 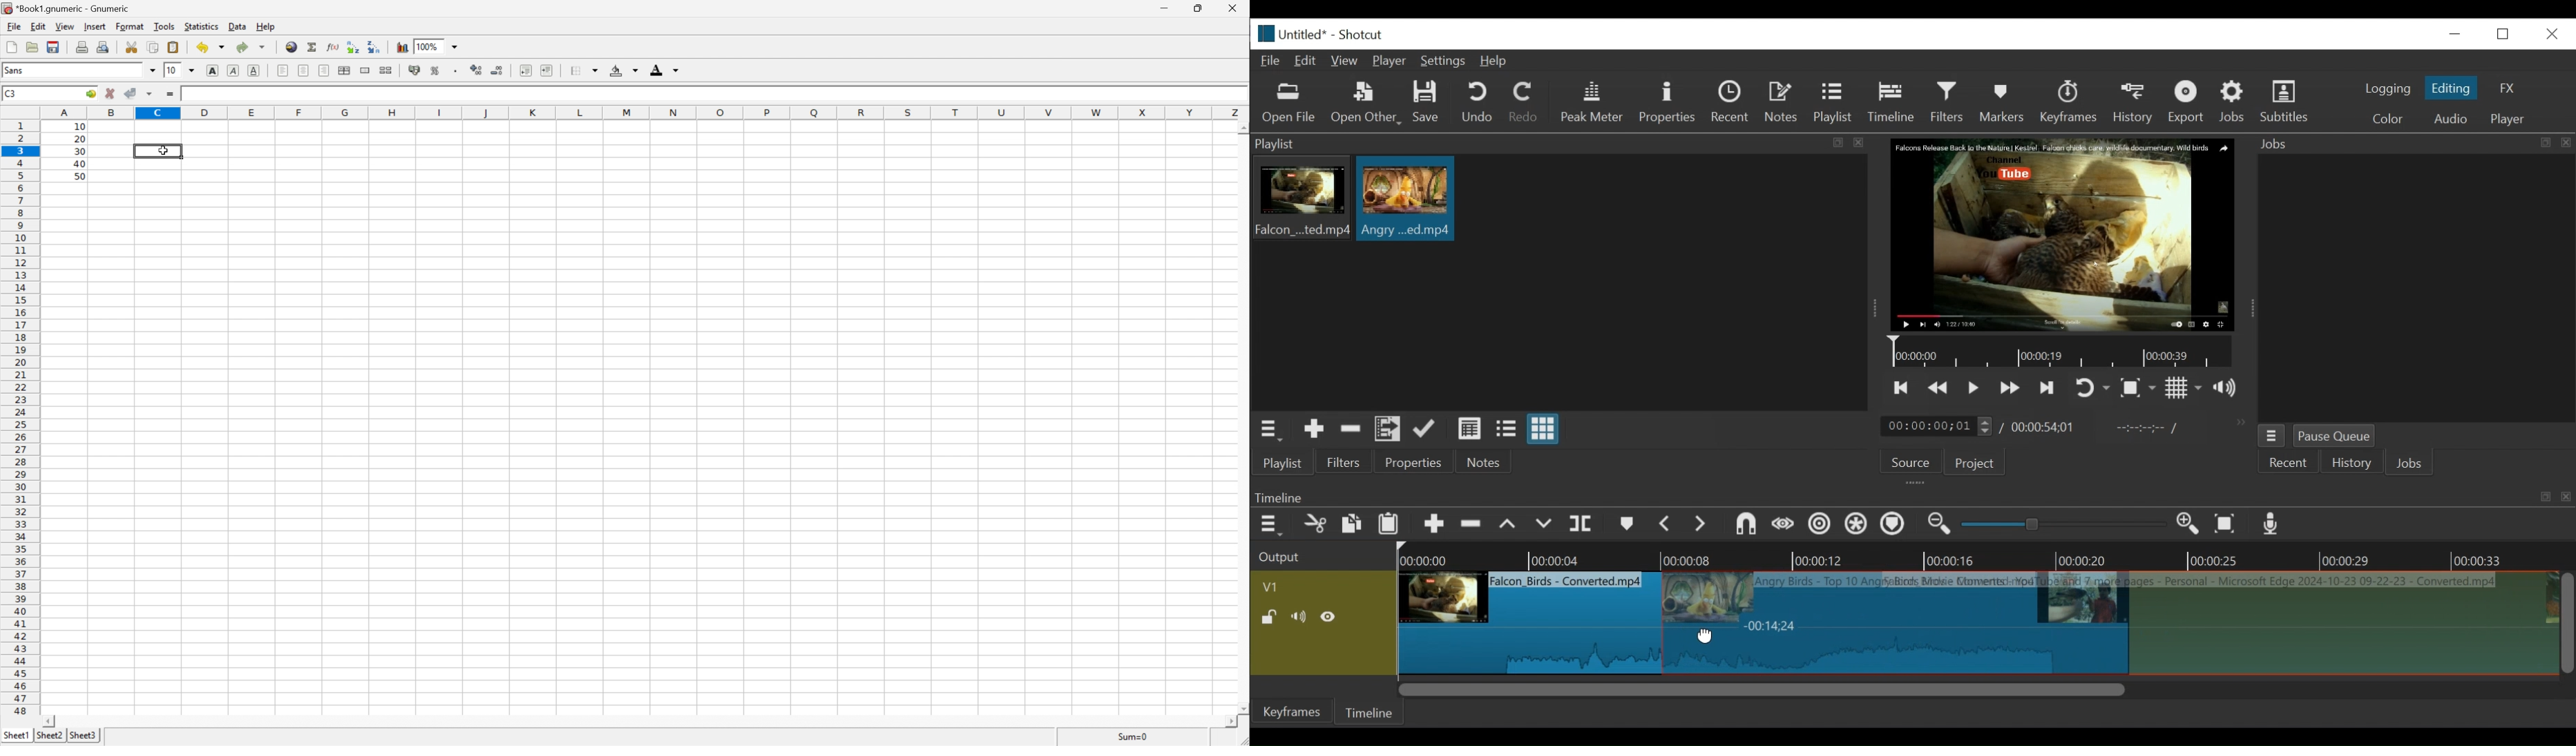 What do you see at coordinates (1626, 527) in the screenshot?
I see `markers` at bounding box center [1626, 527].